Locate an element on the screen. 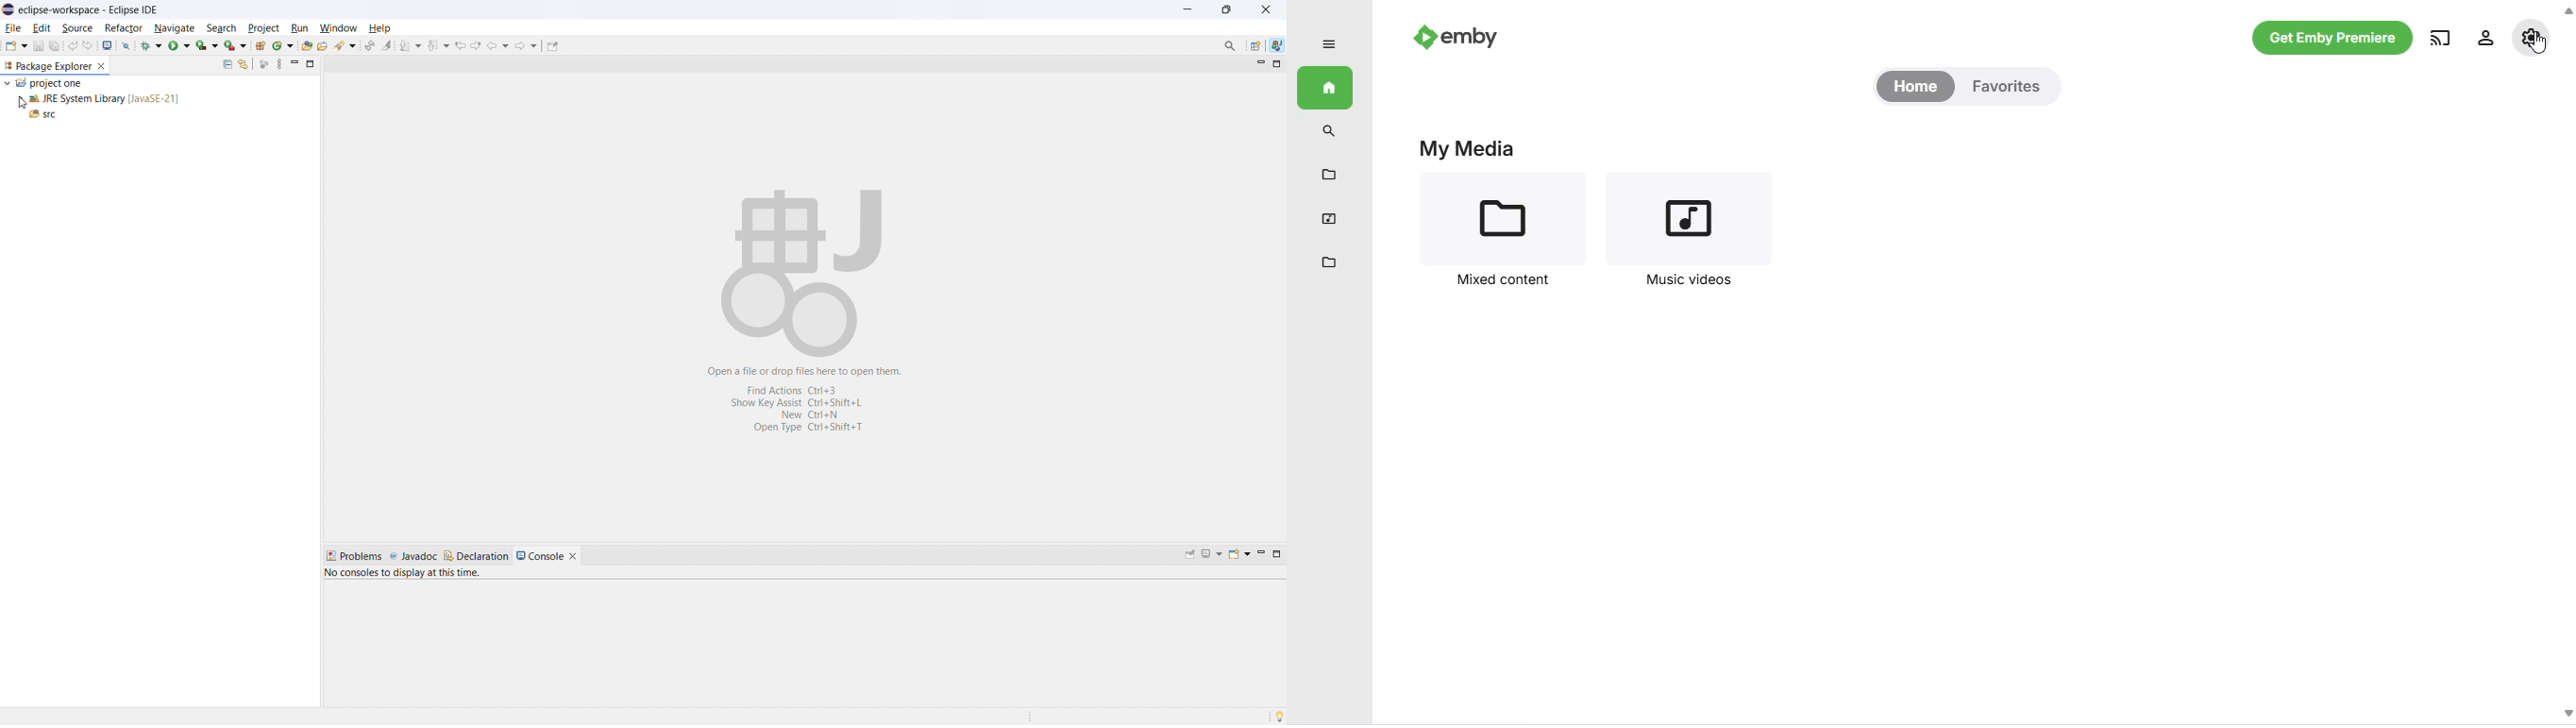 This screenshot has height=728, width=2576. java is located at coordinates (1277, 46).